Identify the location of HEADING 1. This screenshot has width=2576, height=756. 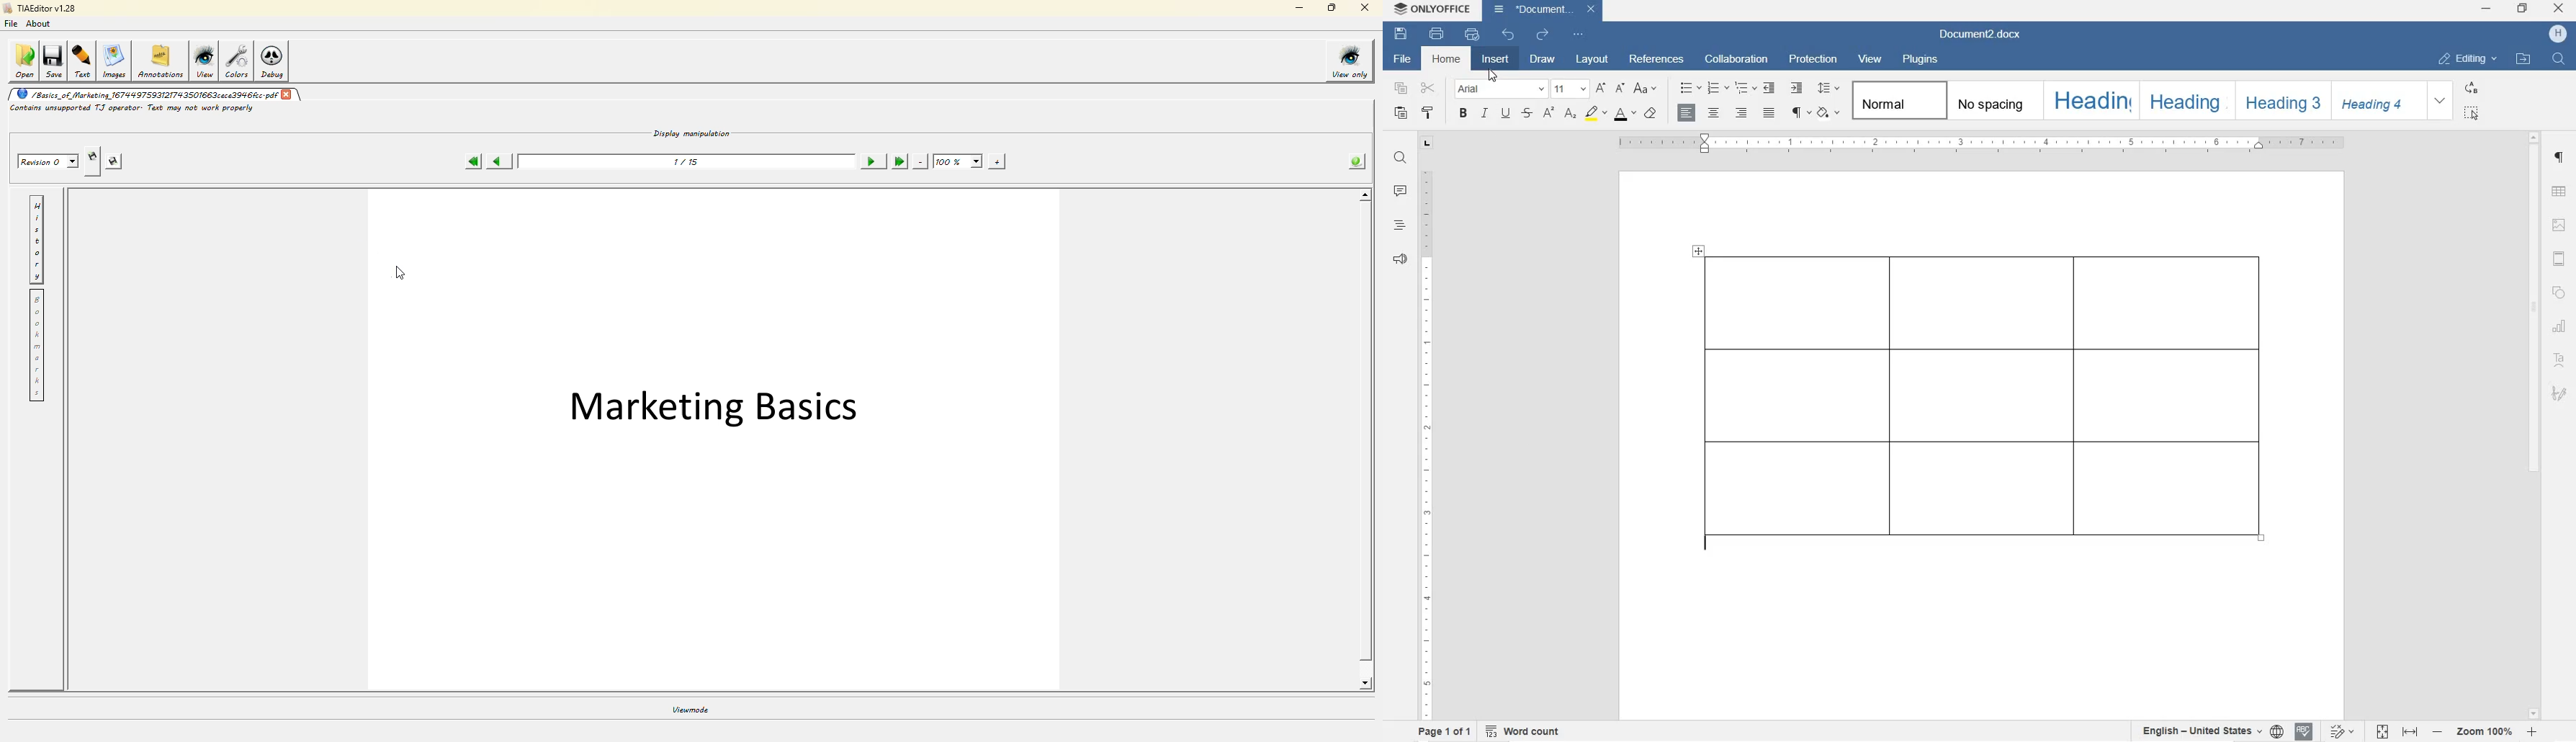
(2090, 101).